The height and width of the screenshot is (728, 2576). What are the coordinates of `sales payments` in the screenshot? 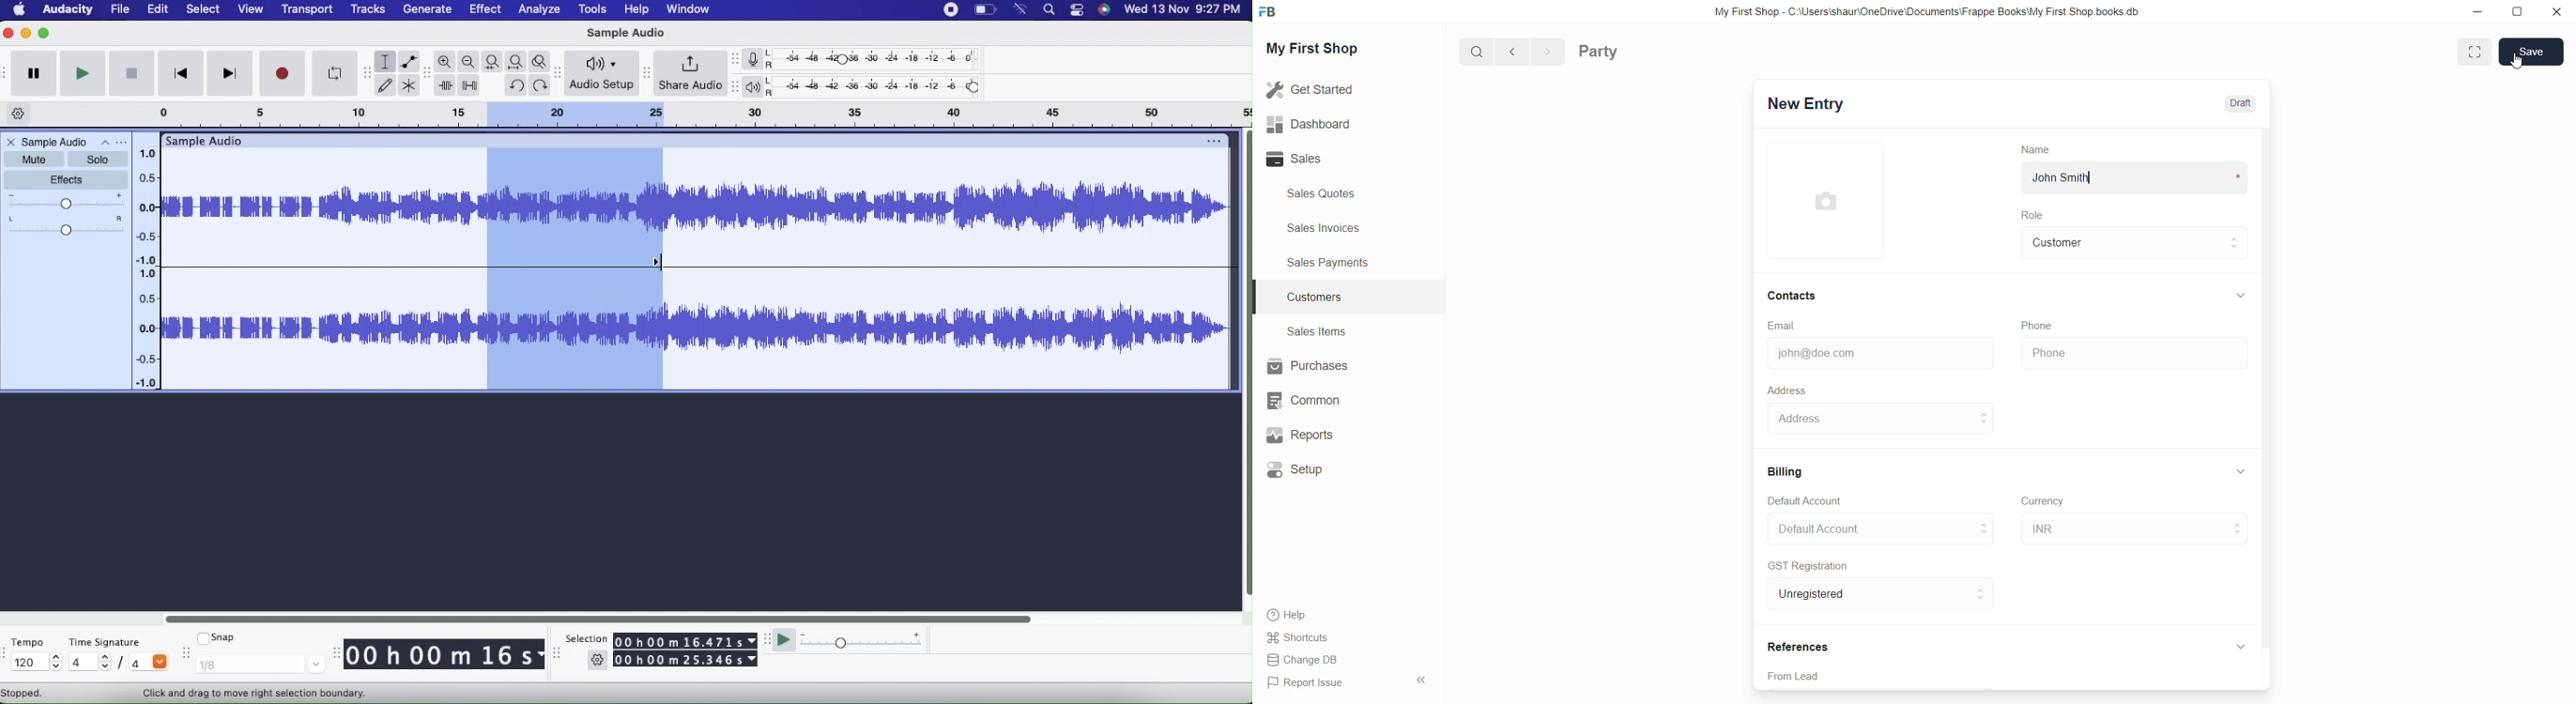 It's located at (1334, 265).